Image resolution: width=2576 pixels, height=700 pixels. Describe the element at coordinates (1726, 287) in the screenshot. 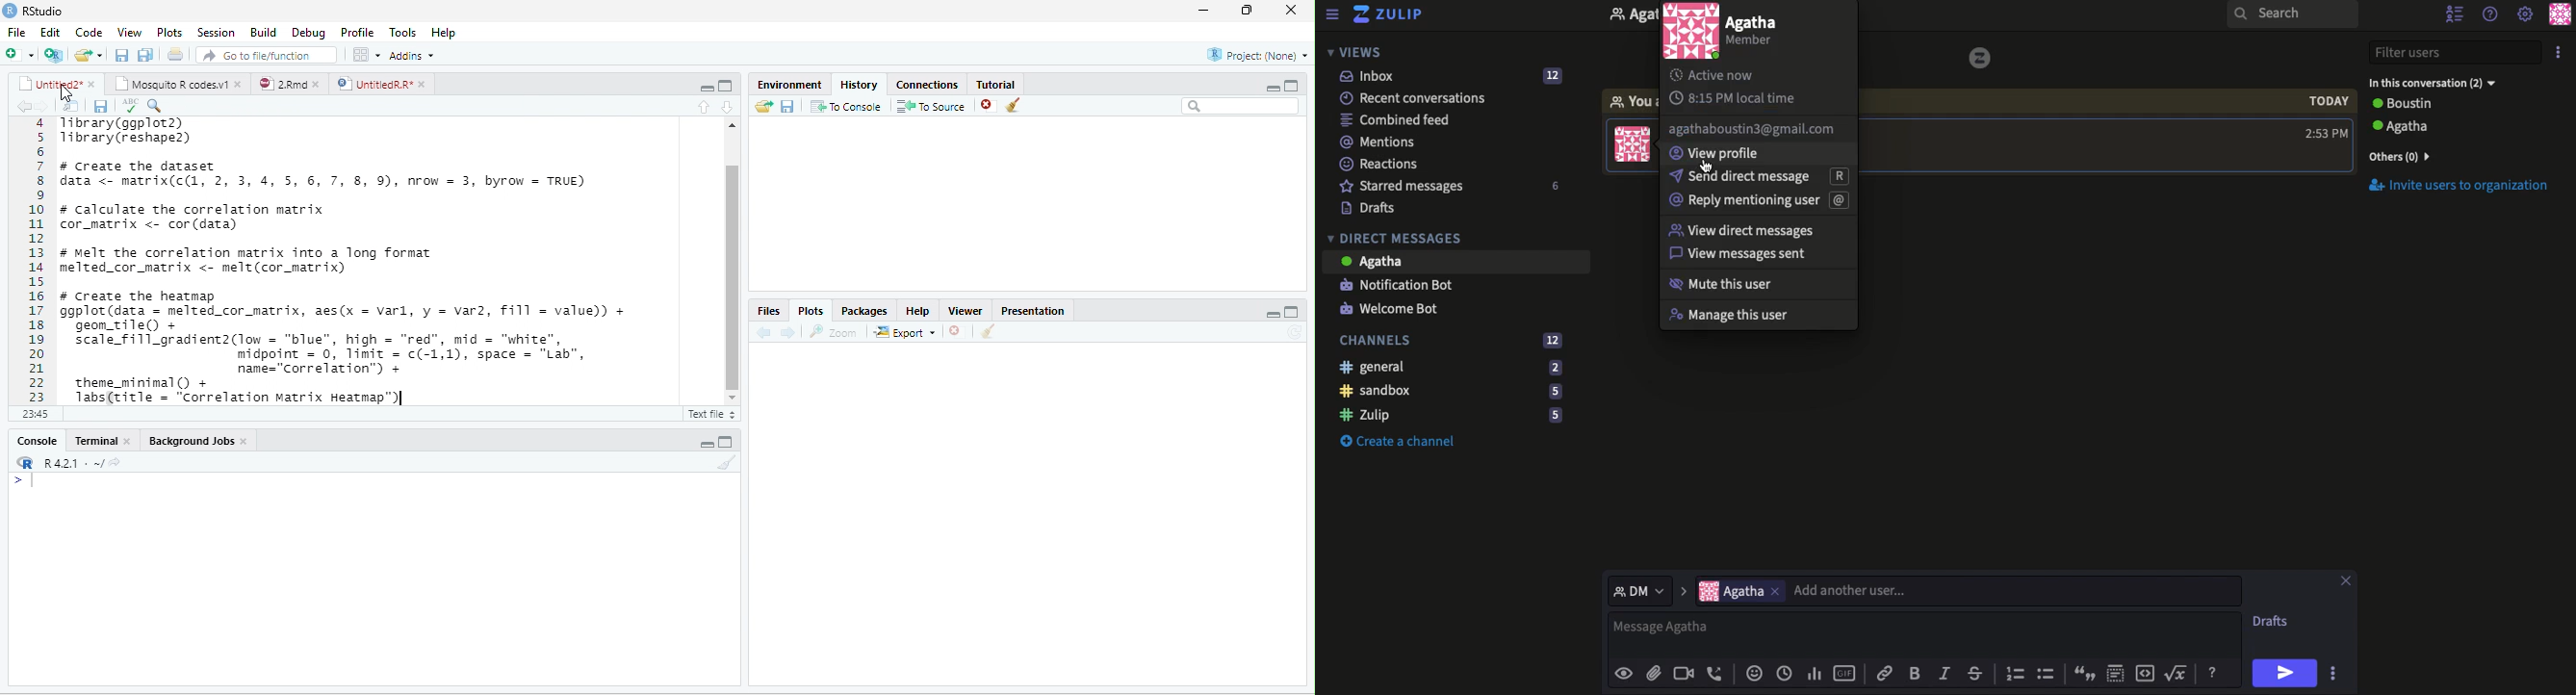

I see `Mute` at that location.